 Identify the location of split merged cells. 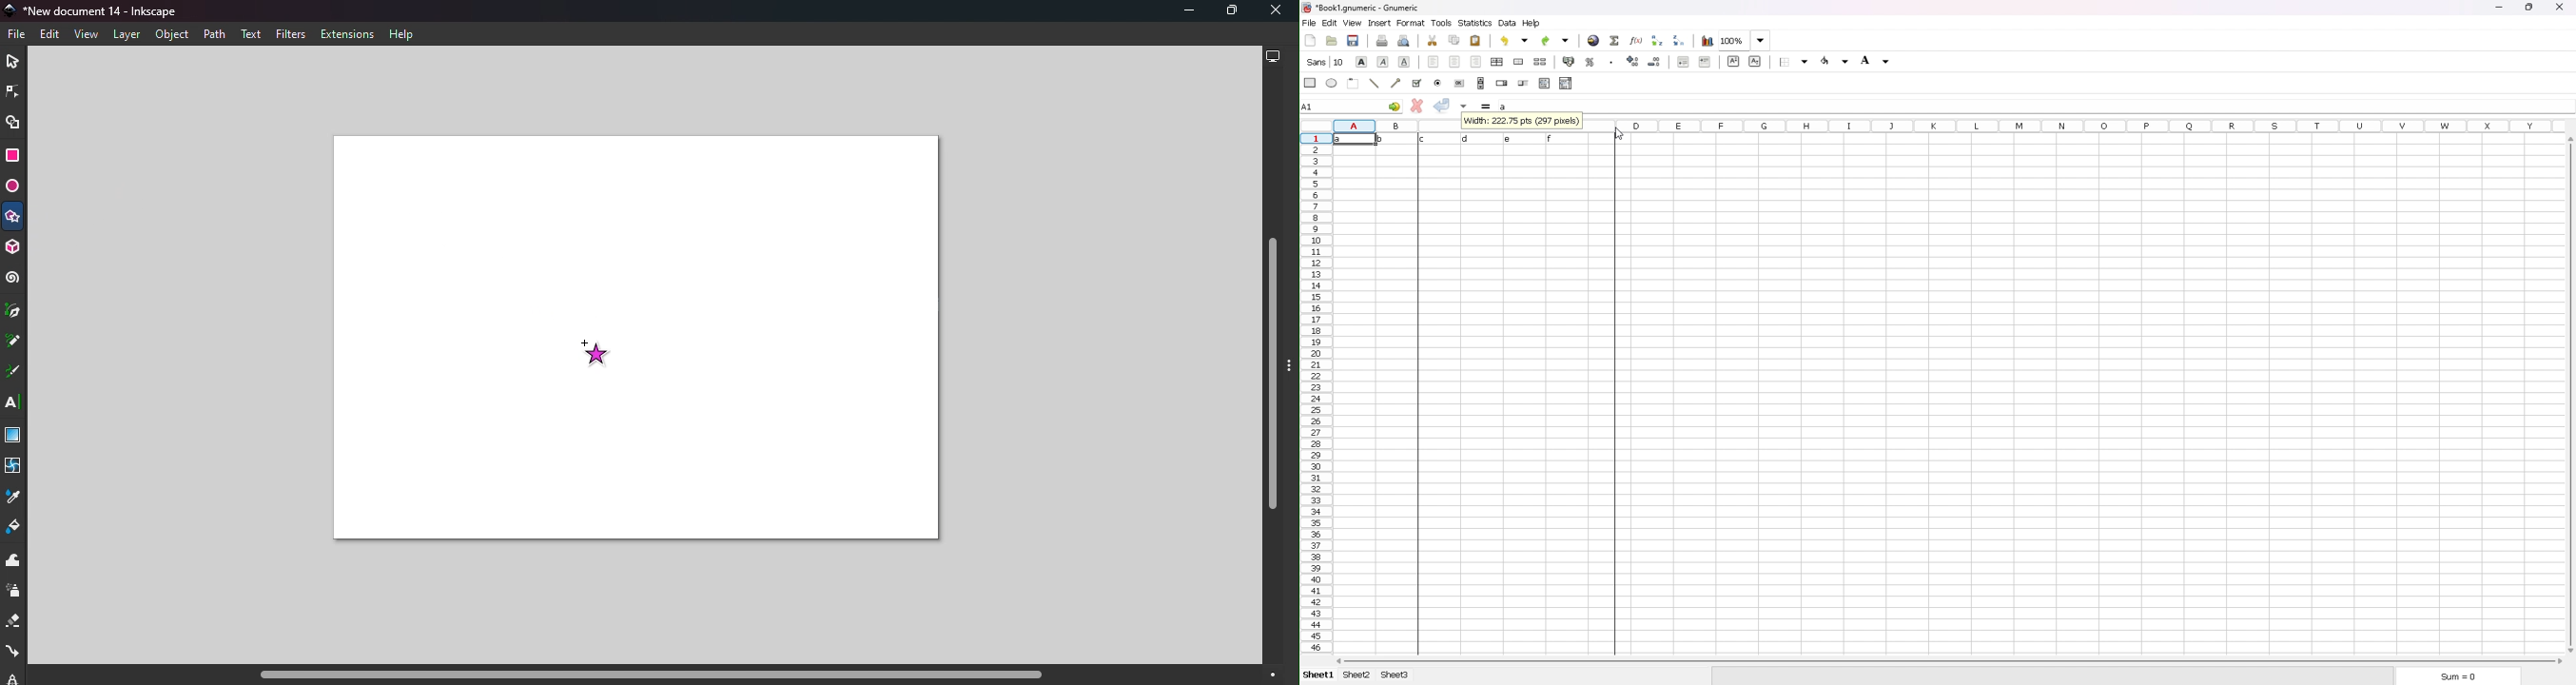
(1541, 62).